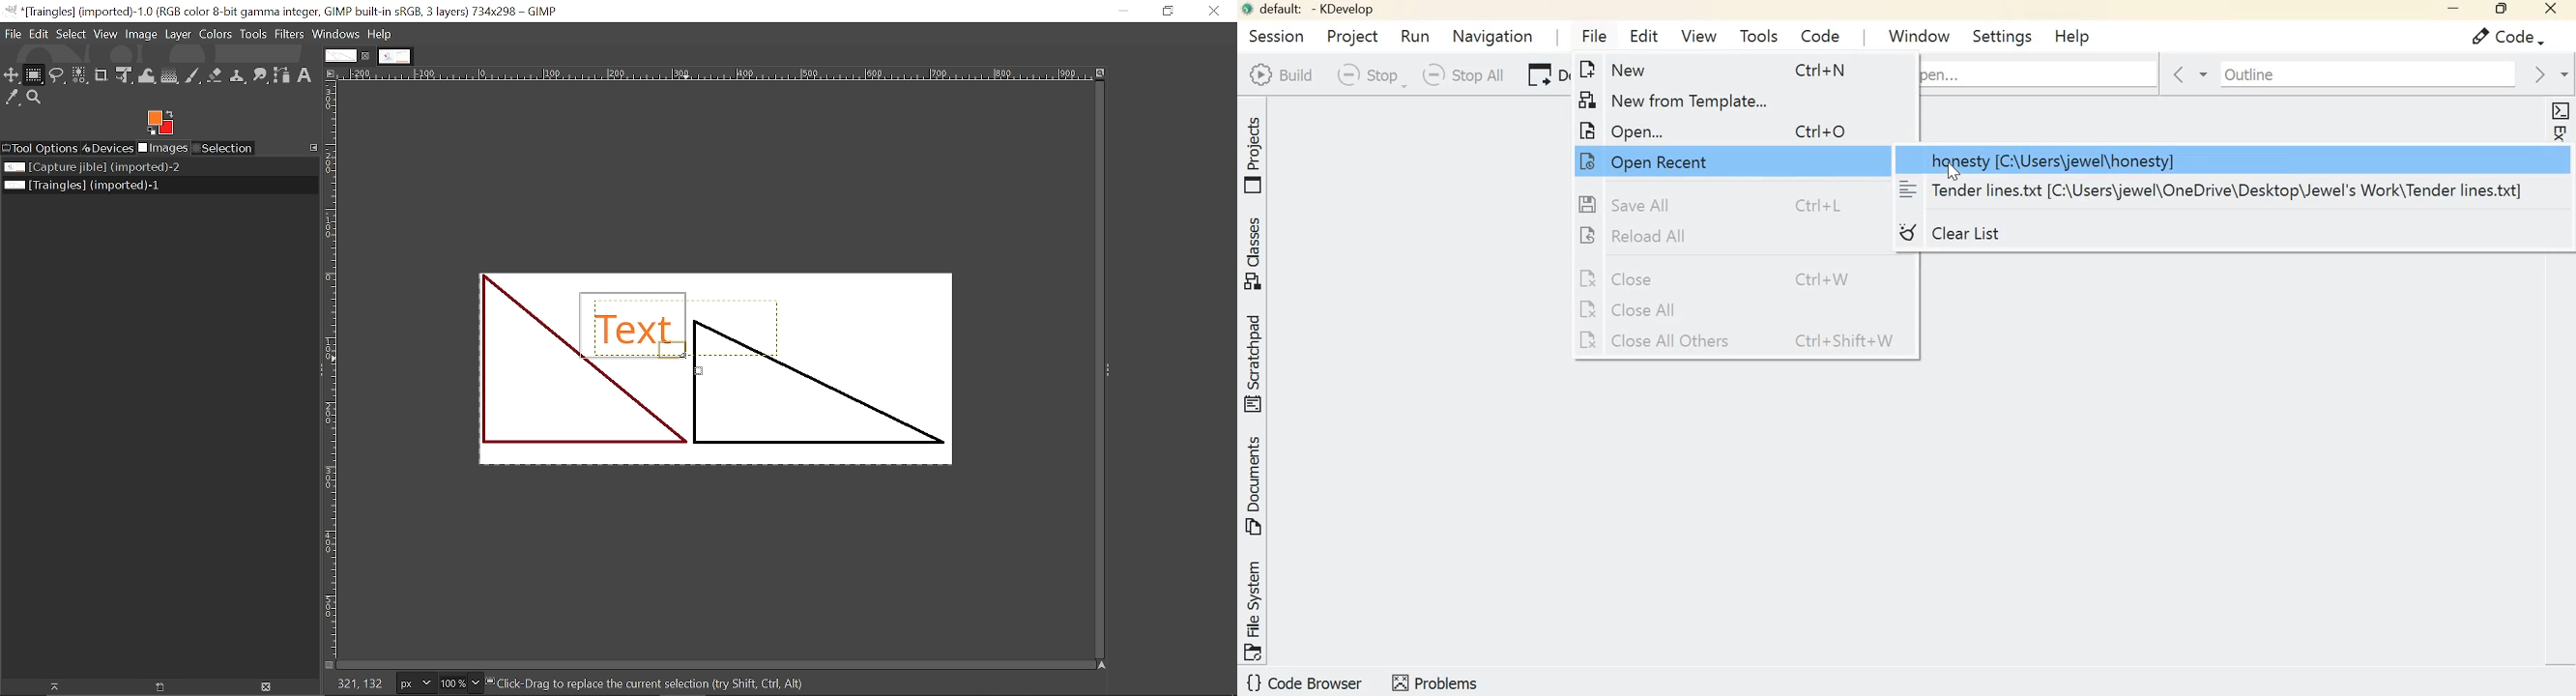 The height and width of the screenshot is (700, 2576). I want to click on Current image units, so click(411, 682).